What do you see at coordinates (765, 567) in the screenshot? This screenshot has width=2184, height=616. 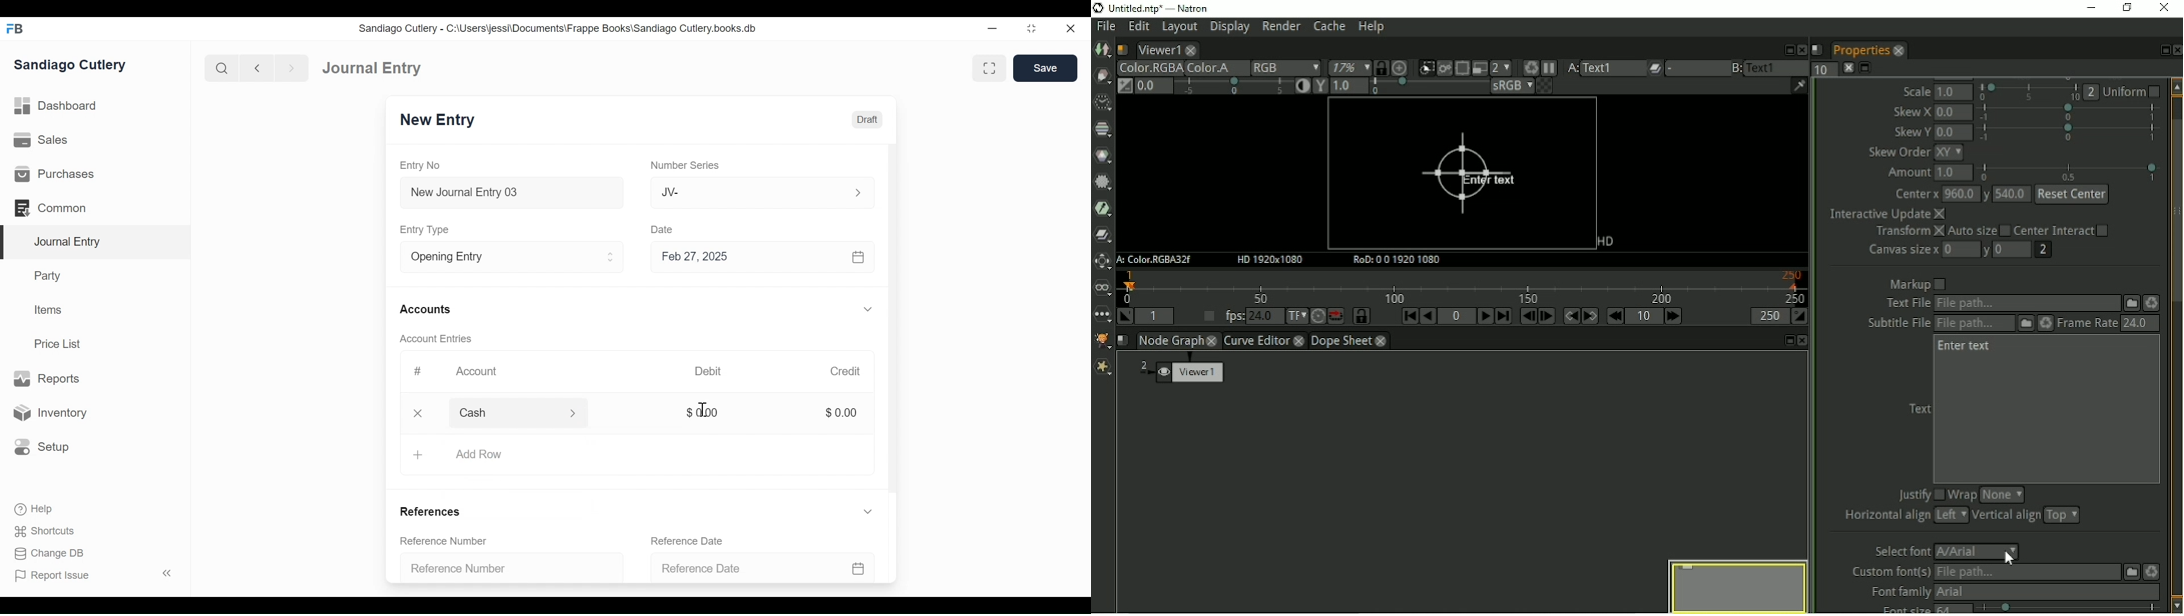 I see `Reference Date` at bounding box center [765, 567].